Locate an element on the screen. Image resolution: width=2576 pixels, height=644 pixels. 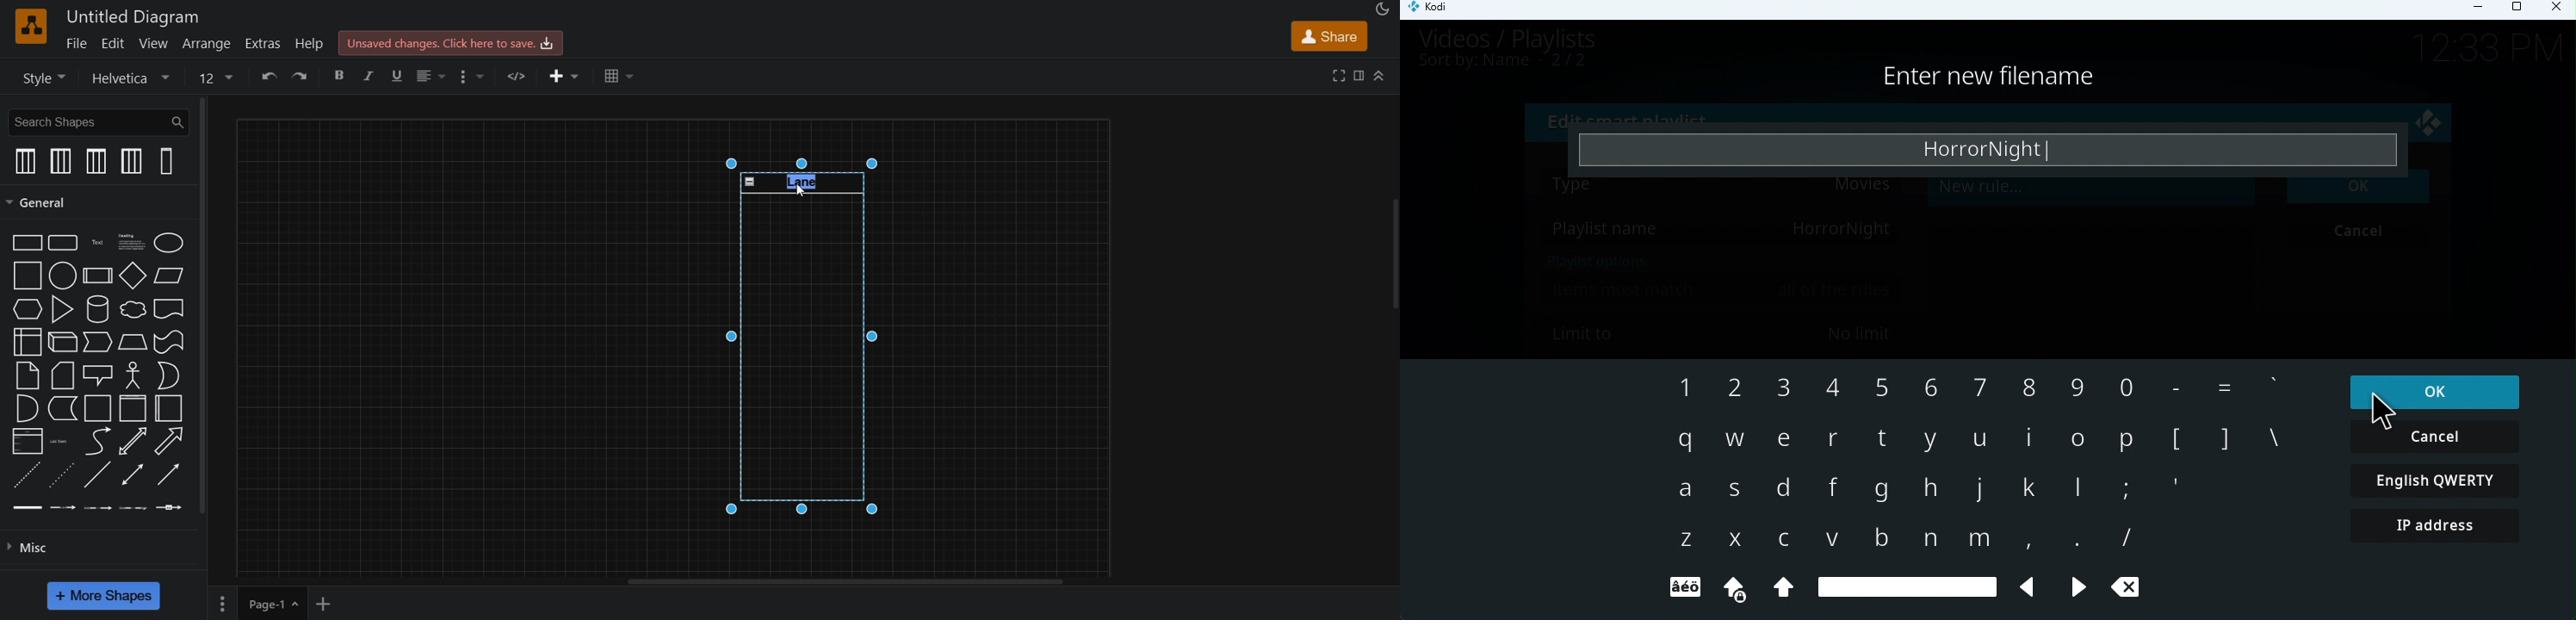
vertical pool 2 is located at coordinates (61, 163).